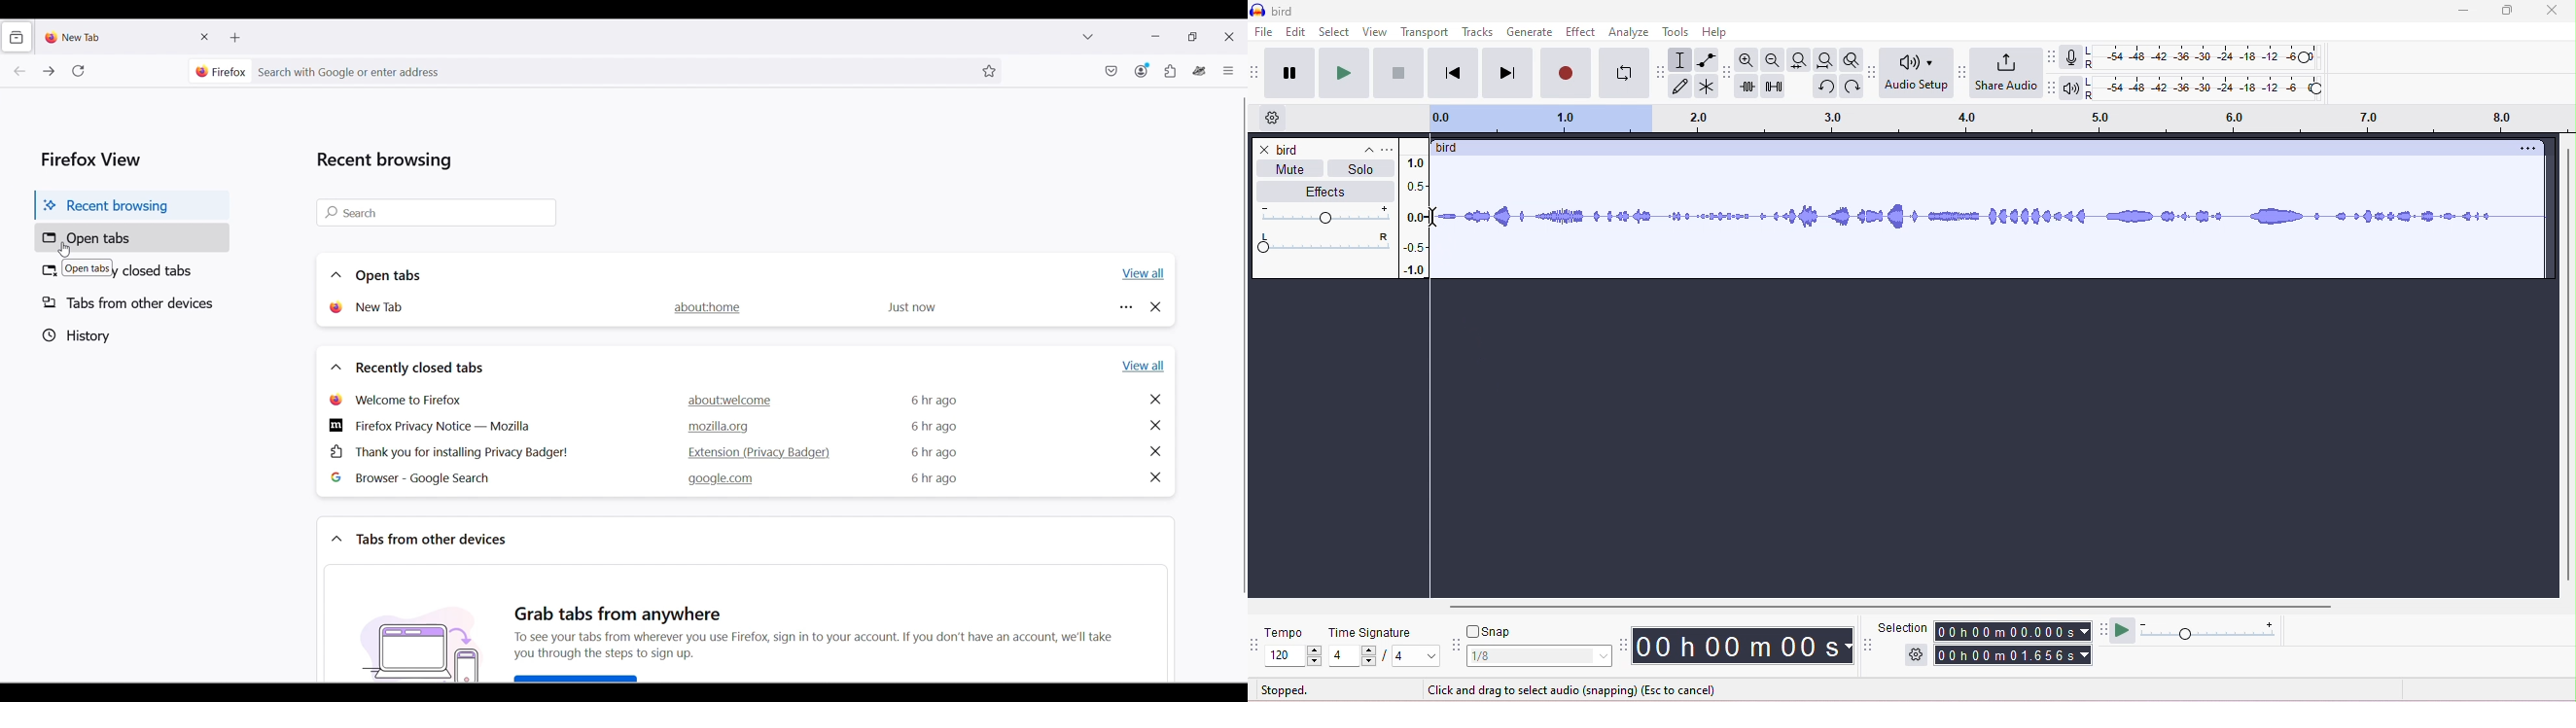  I want to click on Close Thank You for installing Privacy Badger tab, so click(1155, 451).